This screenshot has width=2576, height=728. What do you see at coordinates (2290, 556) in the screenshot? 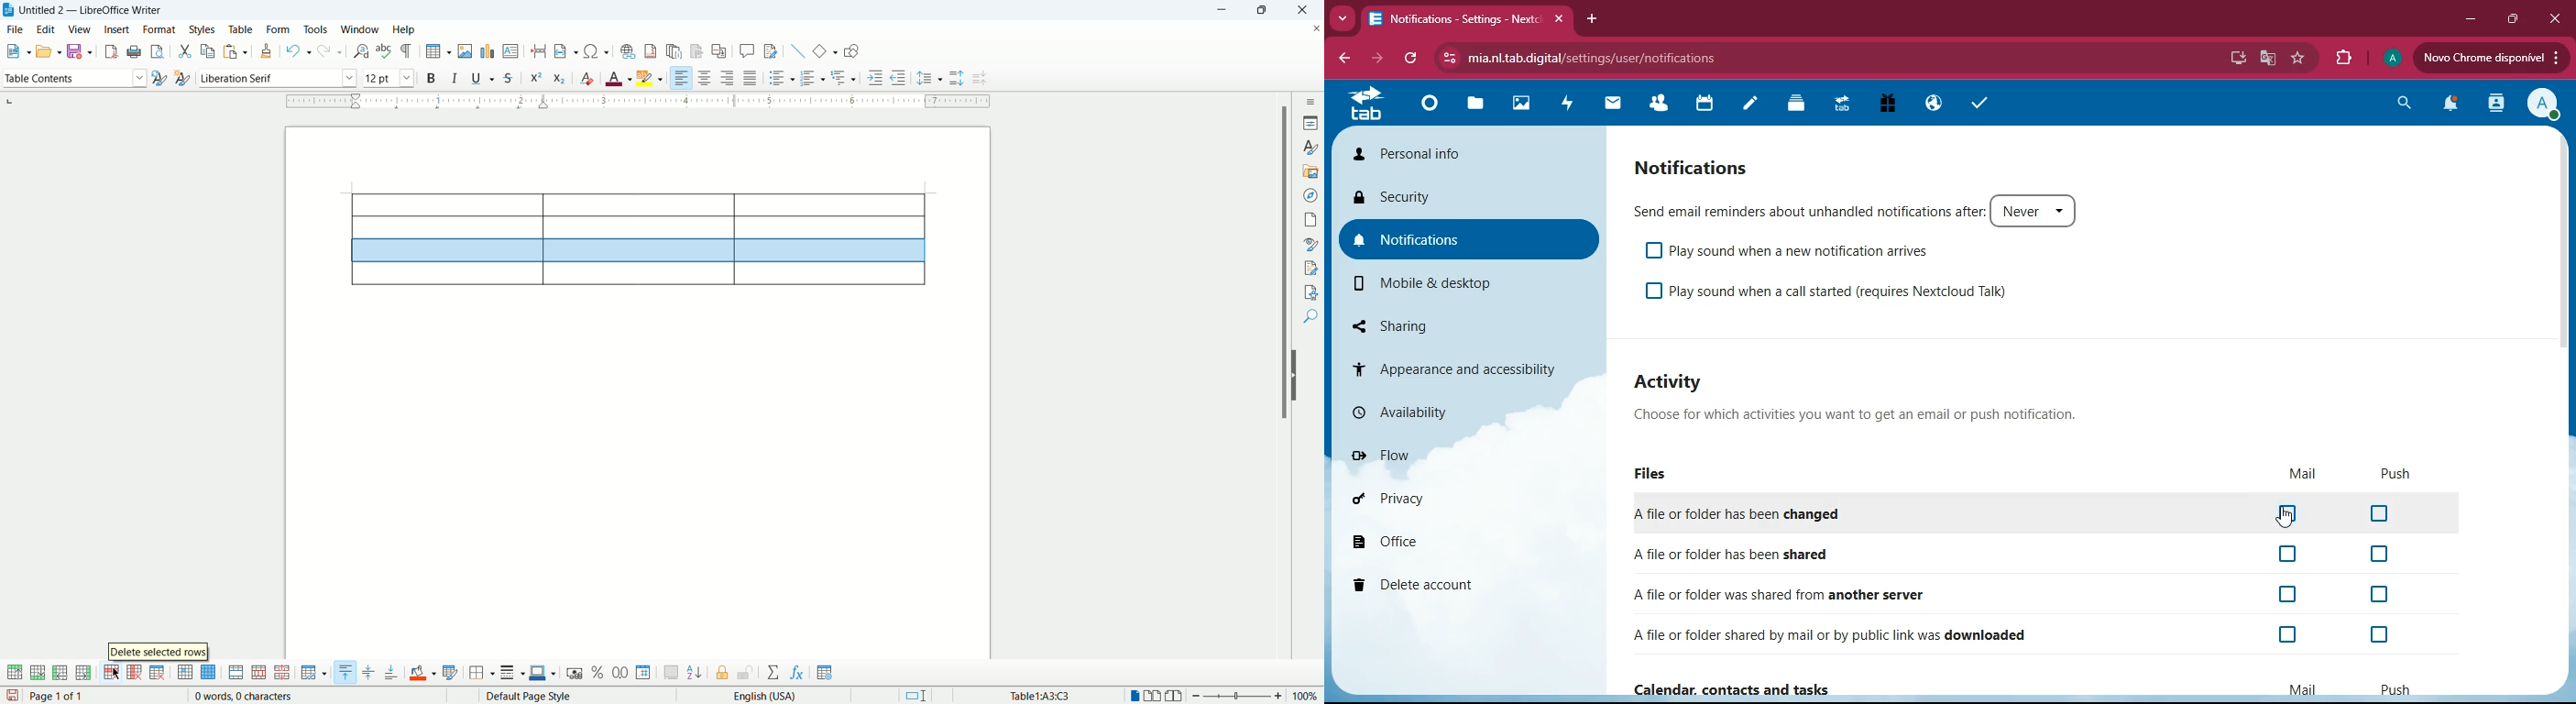
I see `off` at bounding box center [2290, 556].